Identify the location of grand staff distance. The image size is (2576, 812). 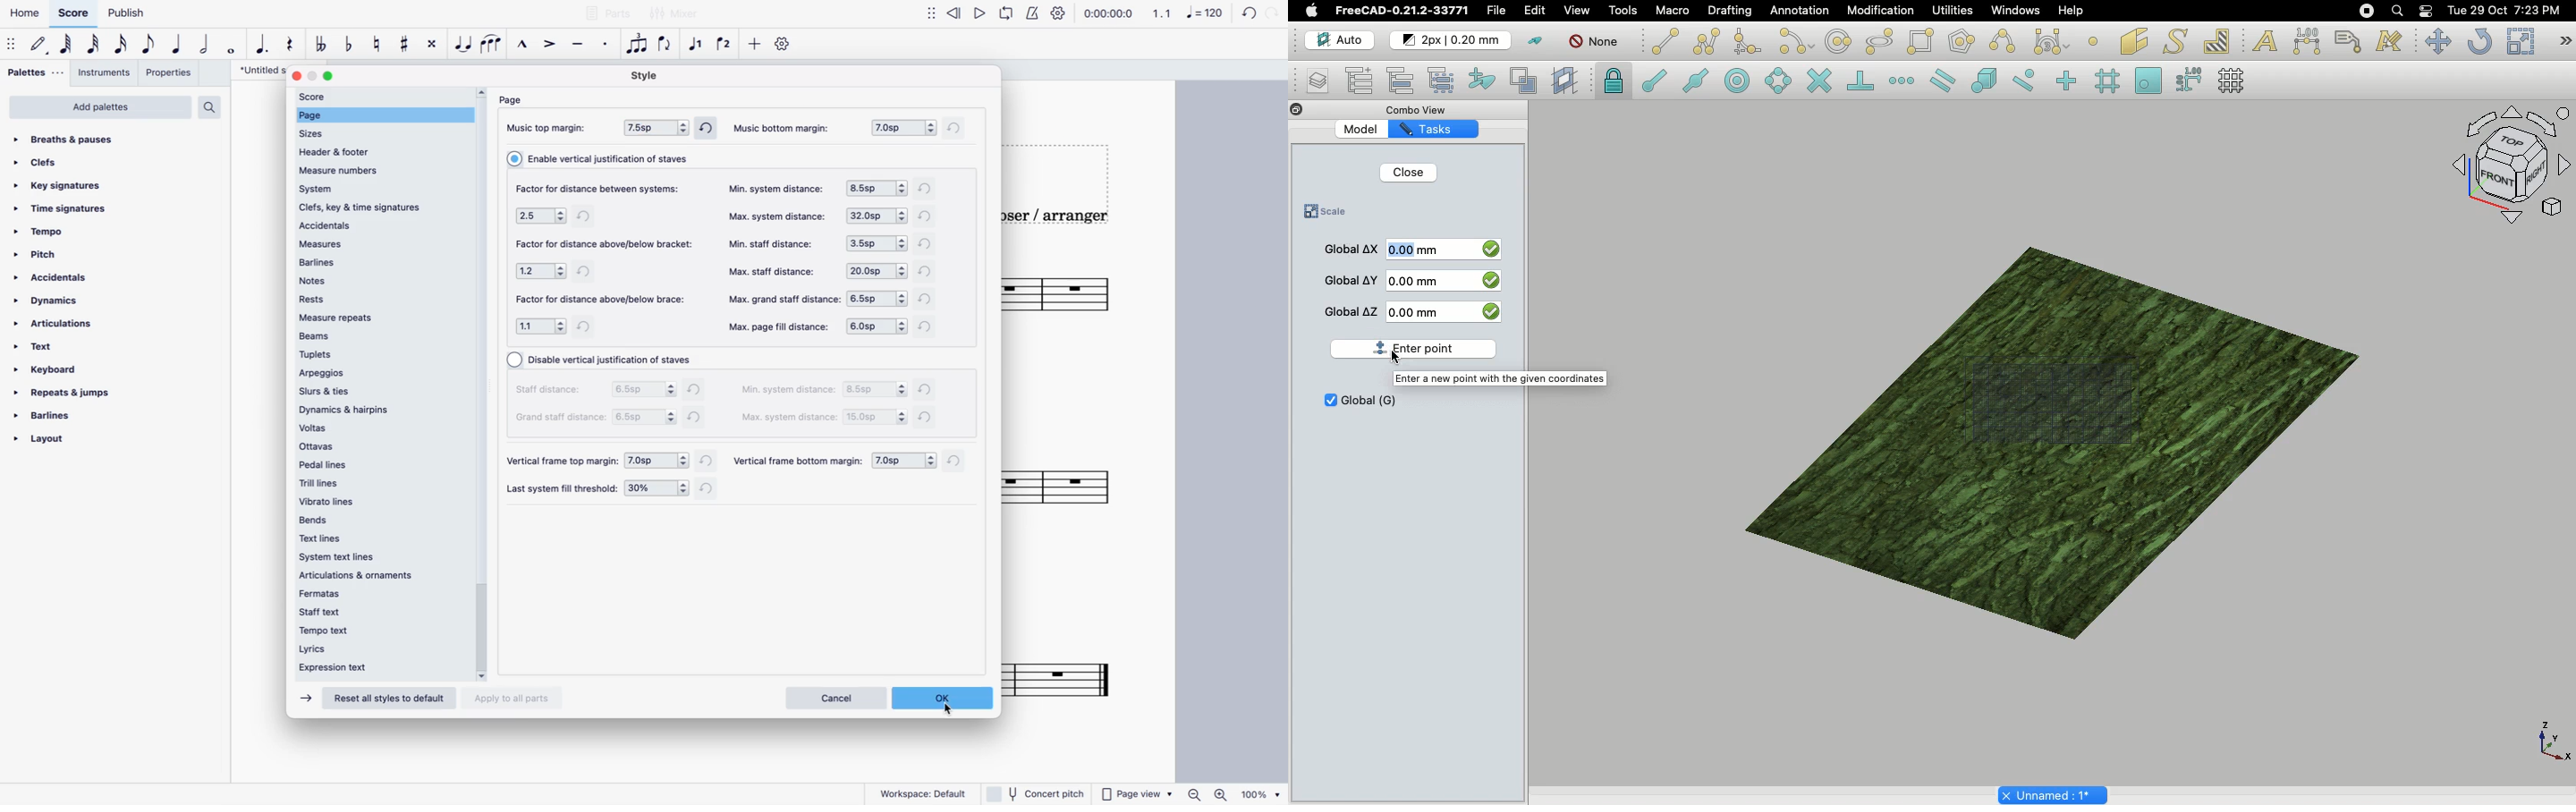
(561, 418).